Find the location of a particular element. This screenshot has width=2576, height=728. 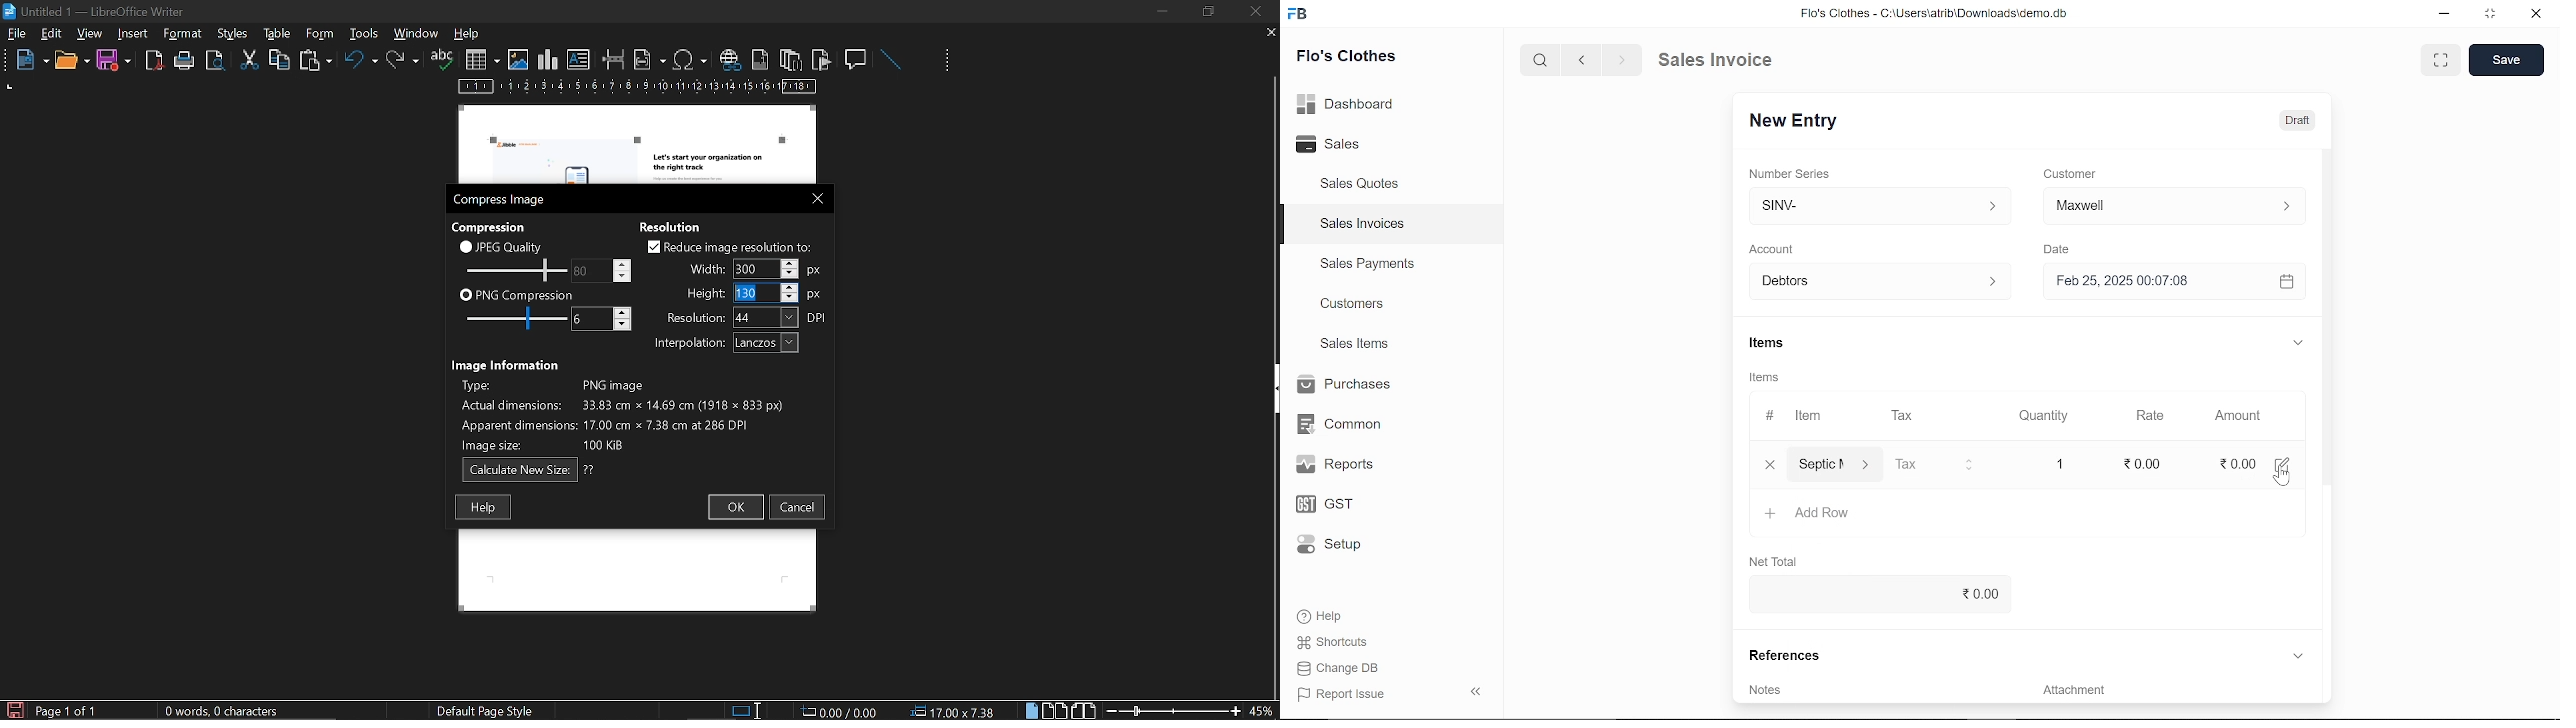

next is located at coordinates (1622, 60).